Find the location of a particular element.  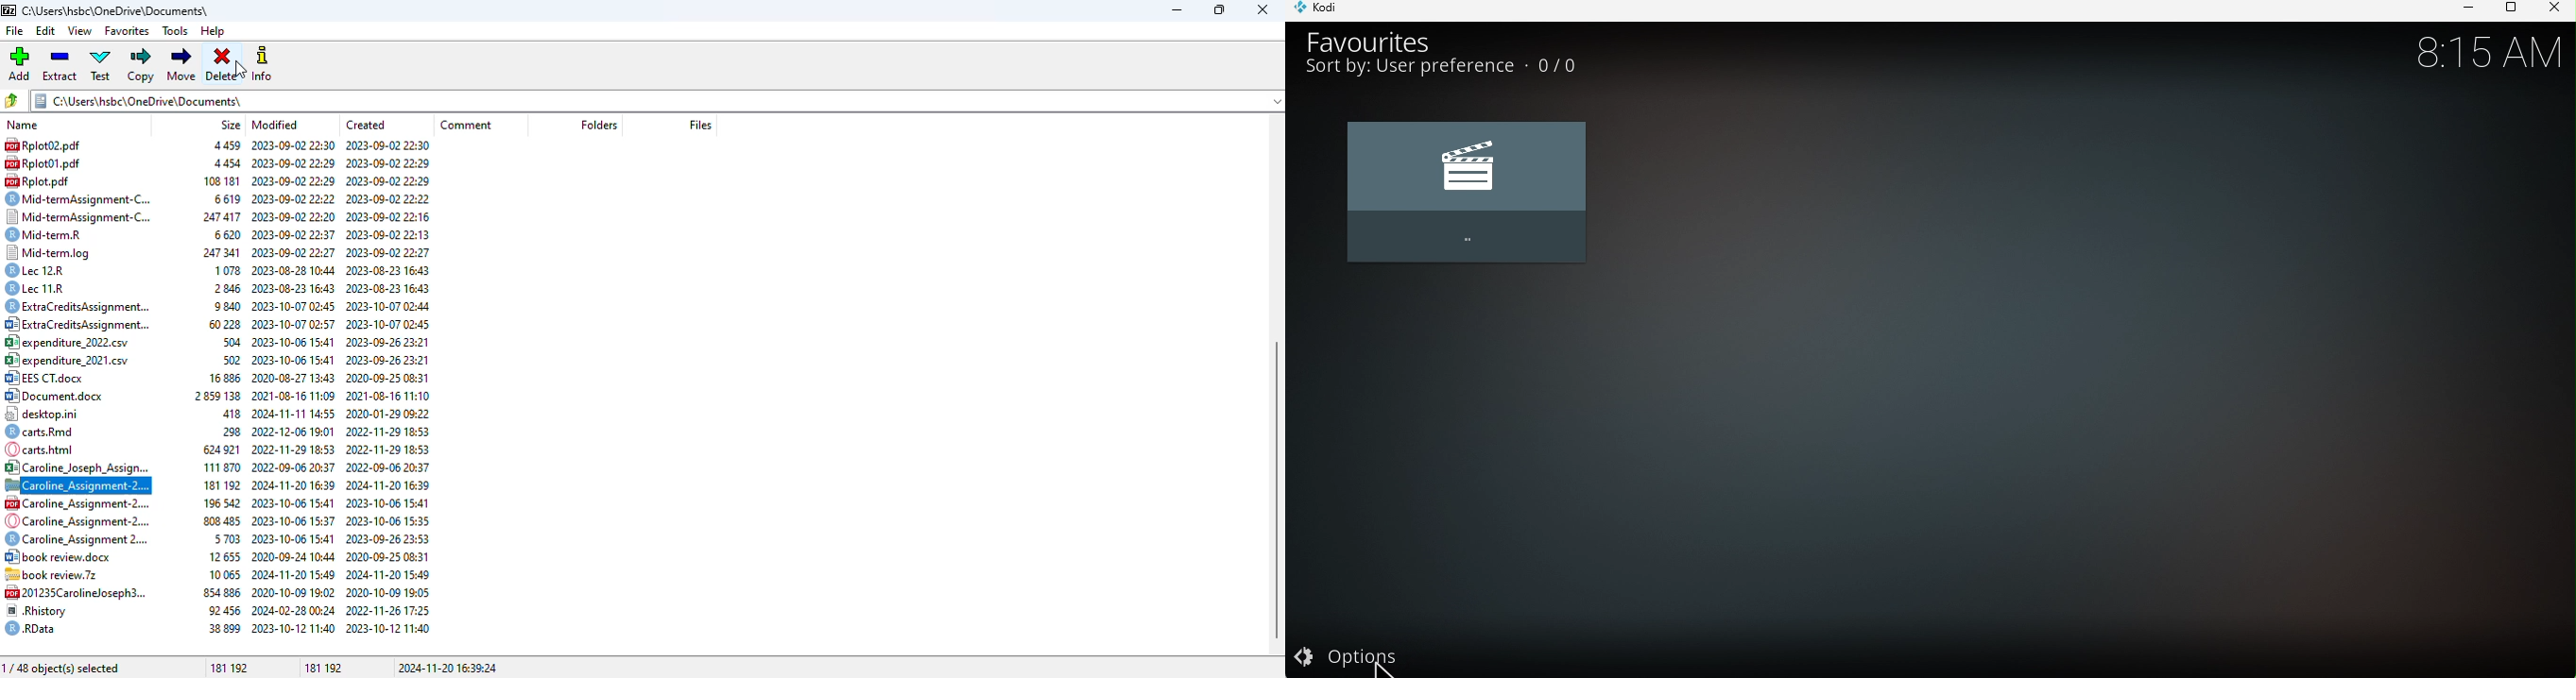

delete selected is located at coordinates (222, 66).